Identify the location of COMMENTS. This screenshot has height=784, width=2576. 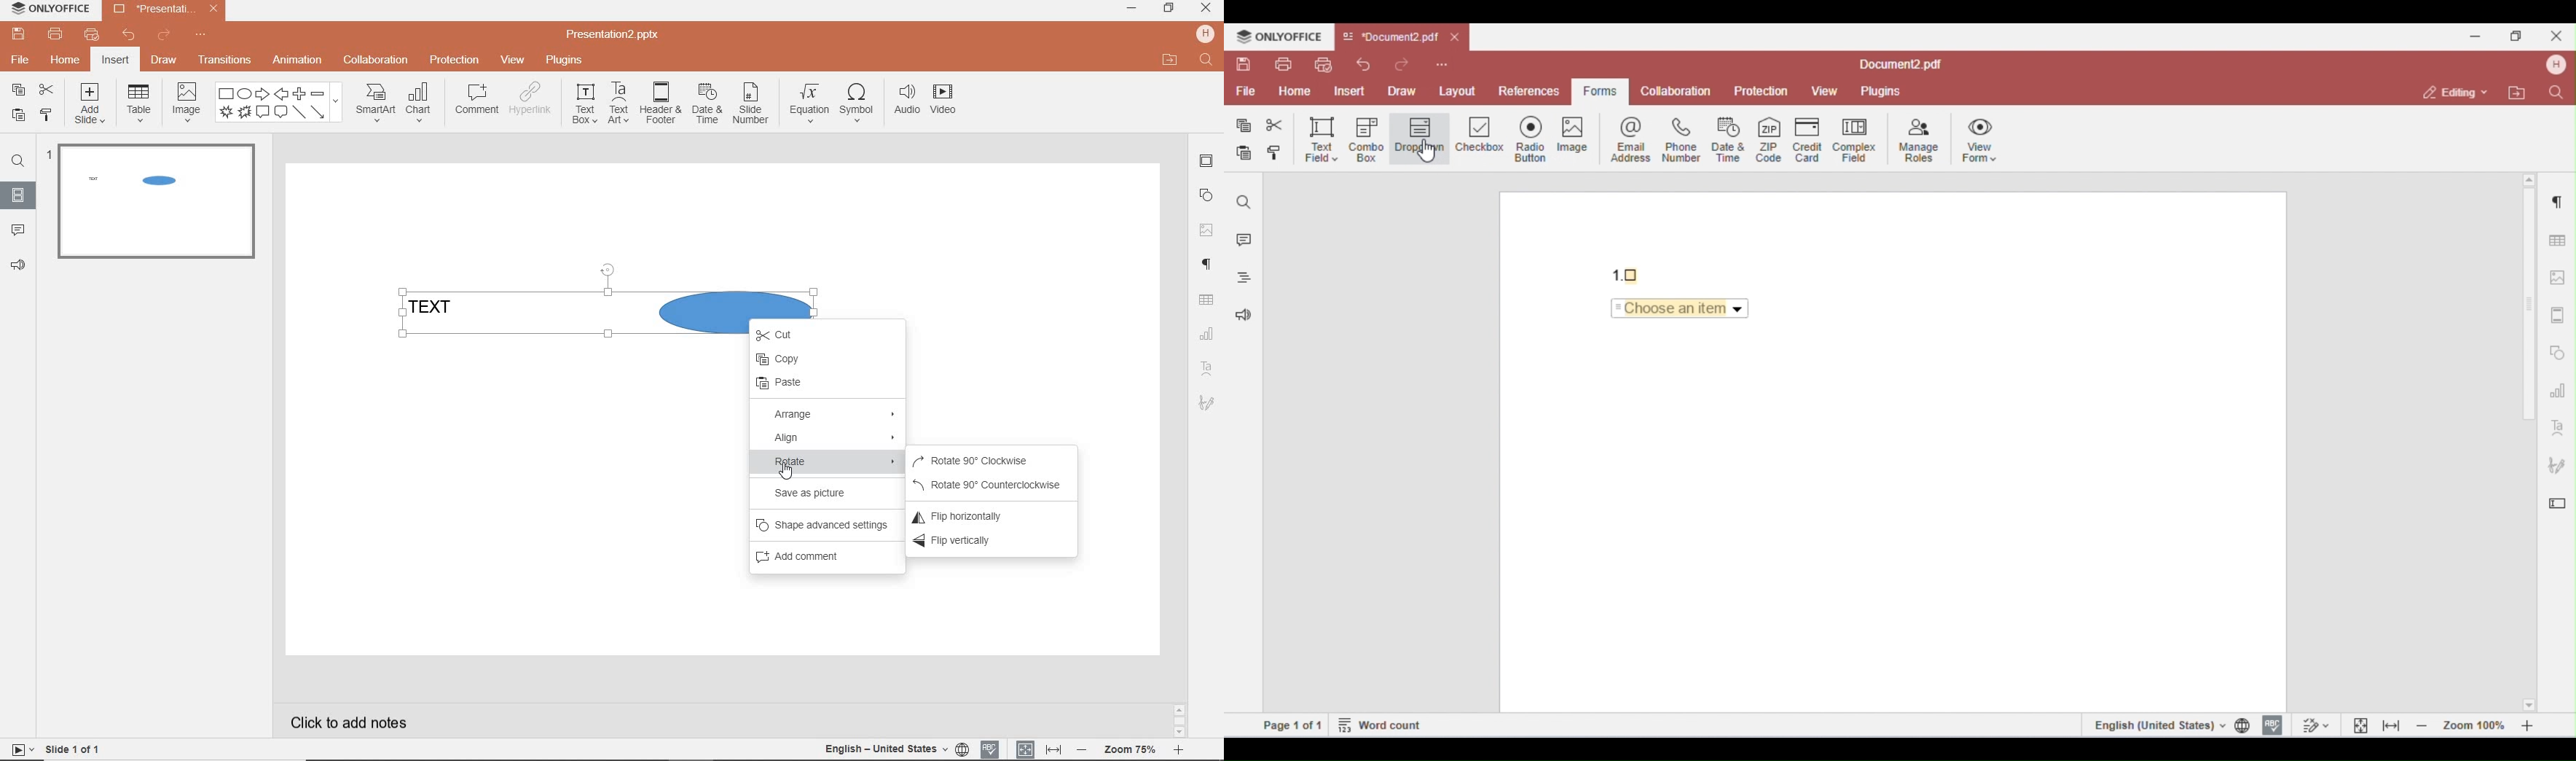
(17, 227).